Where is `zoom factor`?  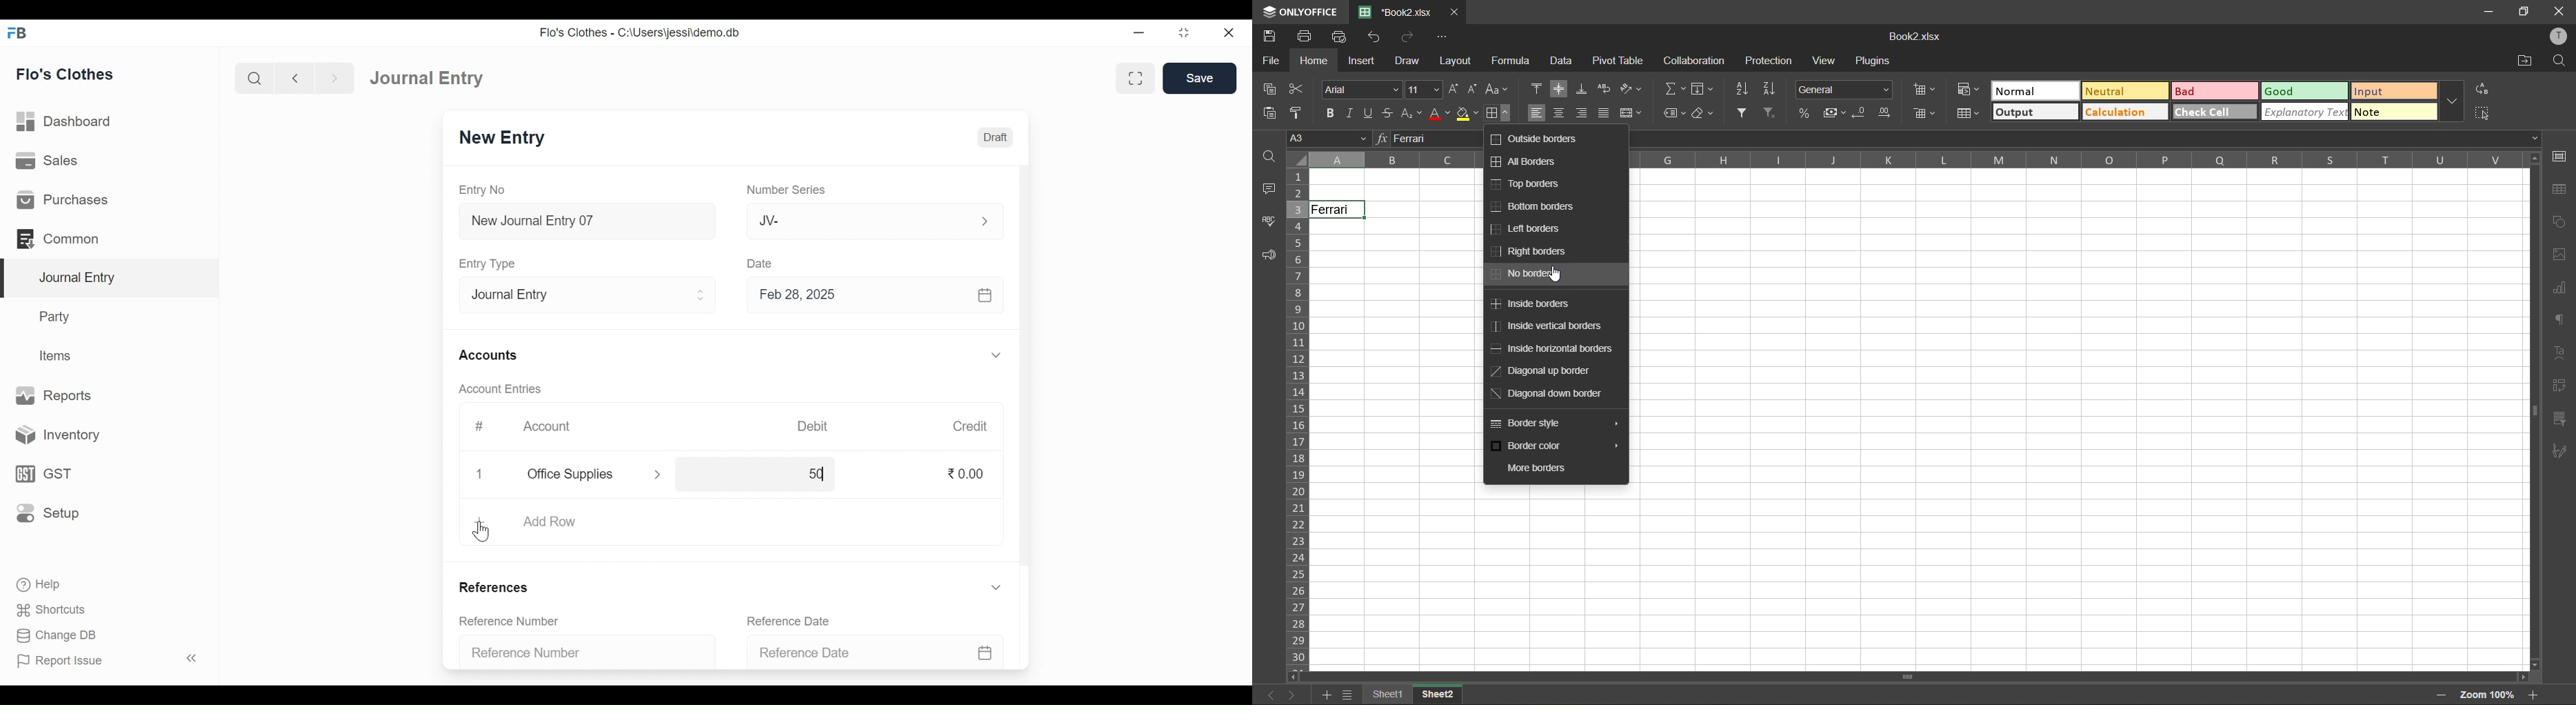 zoom factor is located at coordinates (2486, 697).